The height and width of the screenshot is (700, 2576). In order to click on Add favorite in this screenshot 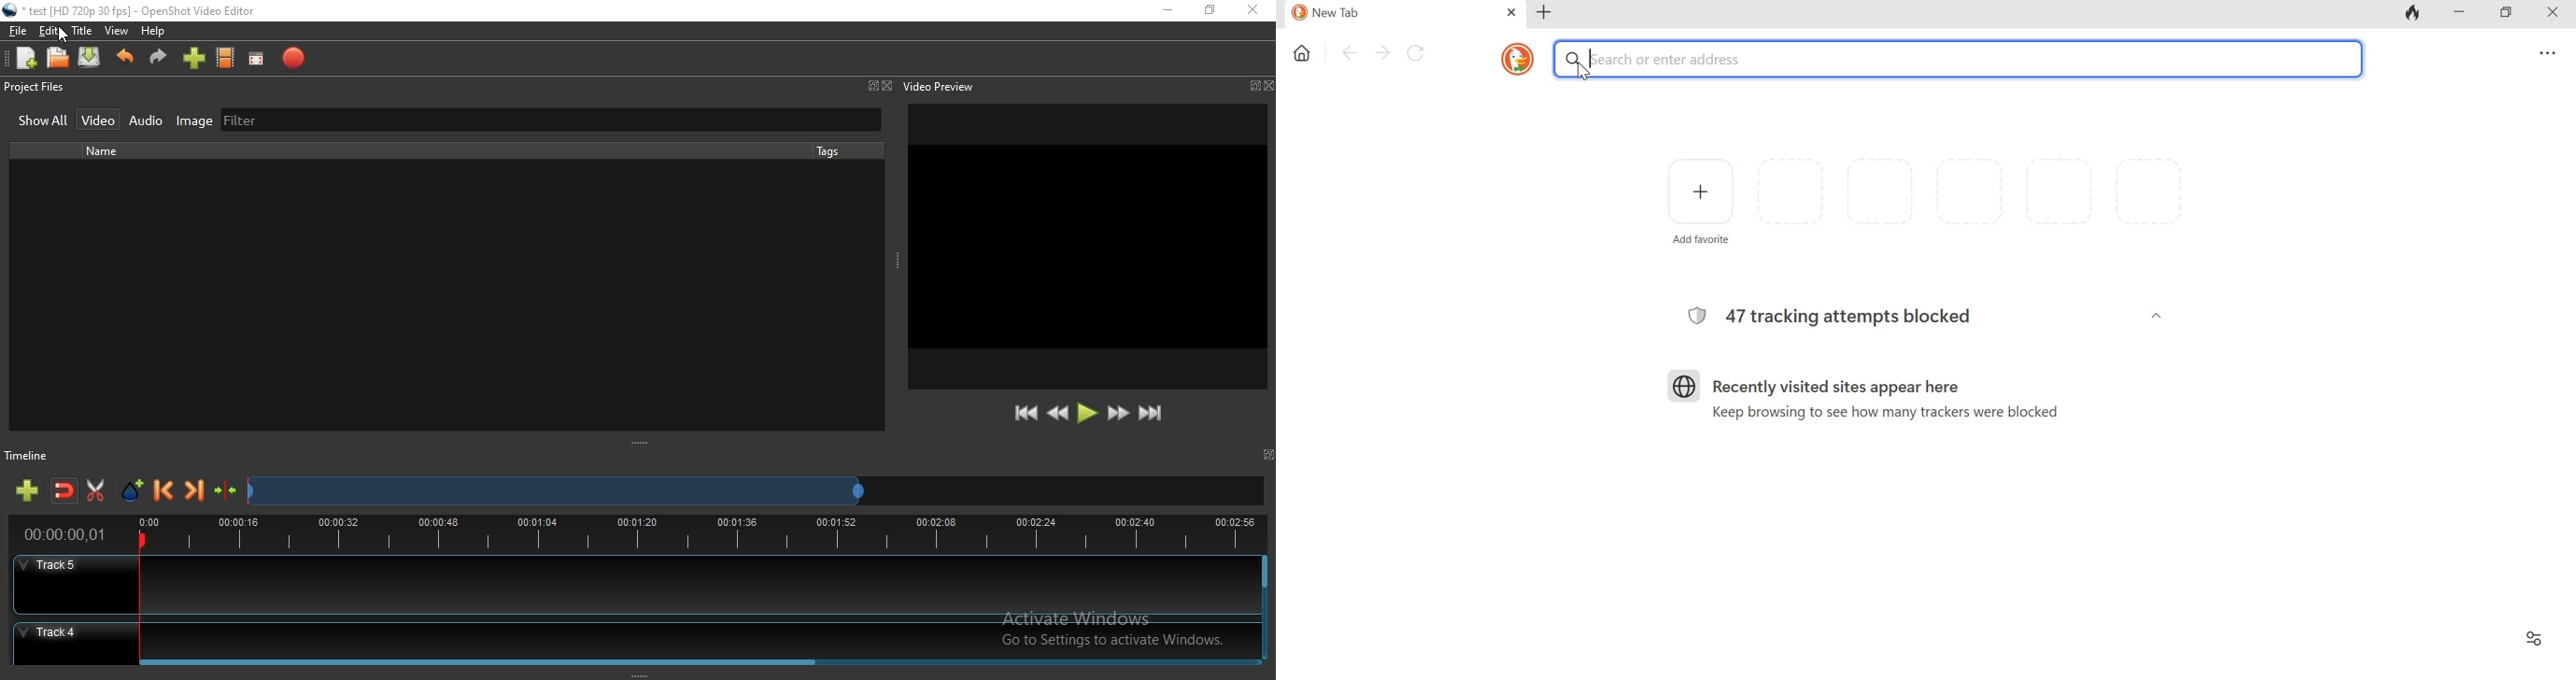, I will do `click(1697, 202)`.